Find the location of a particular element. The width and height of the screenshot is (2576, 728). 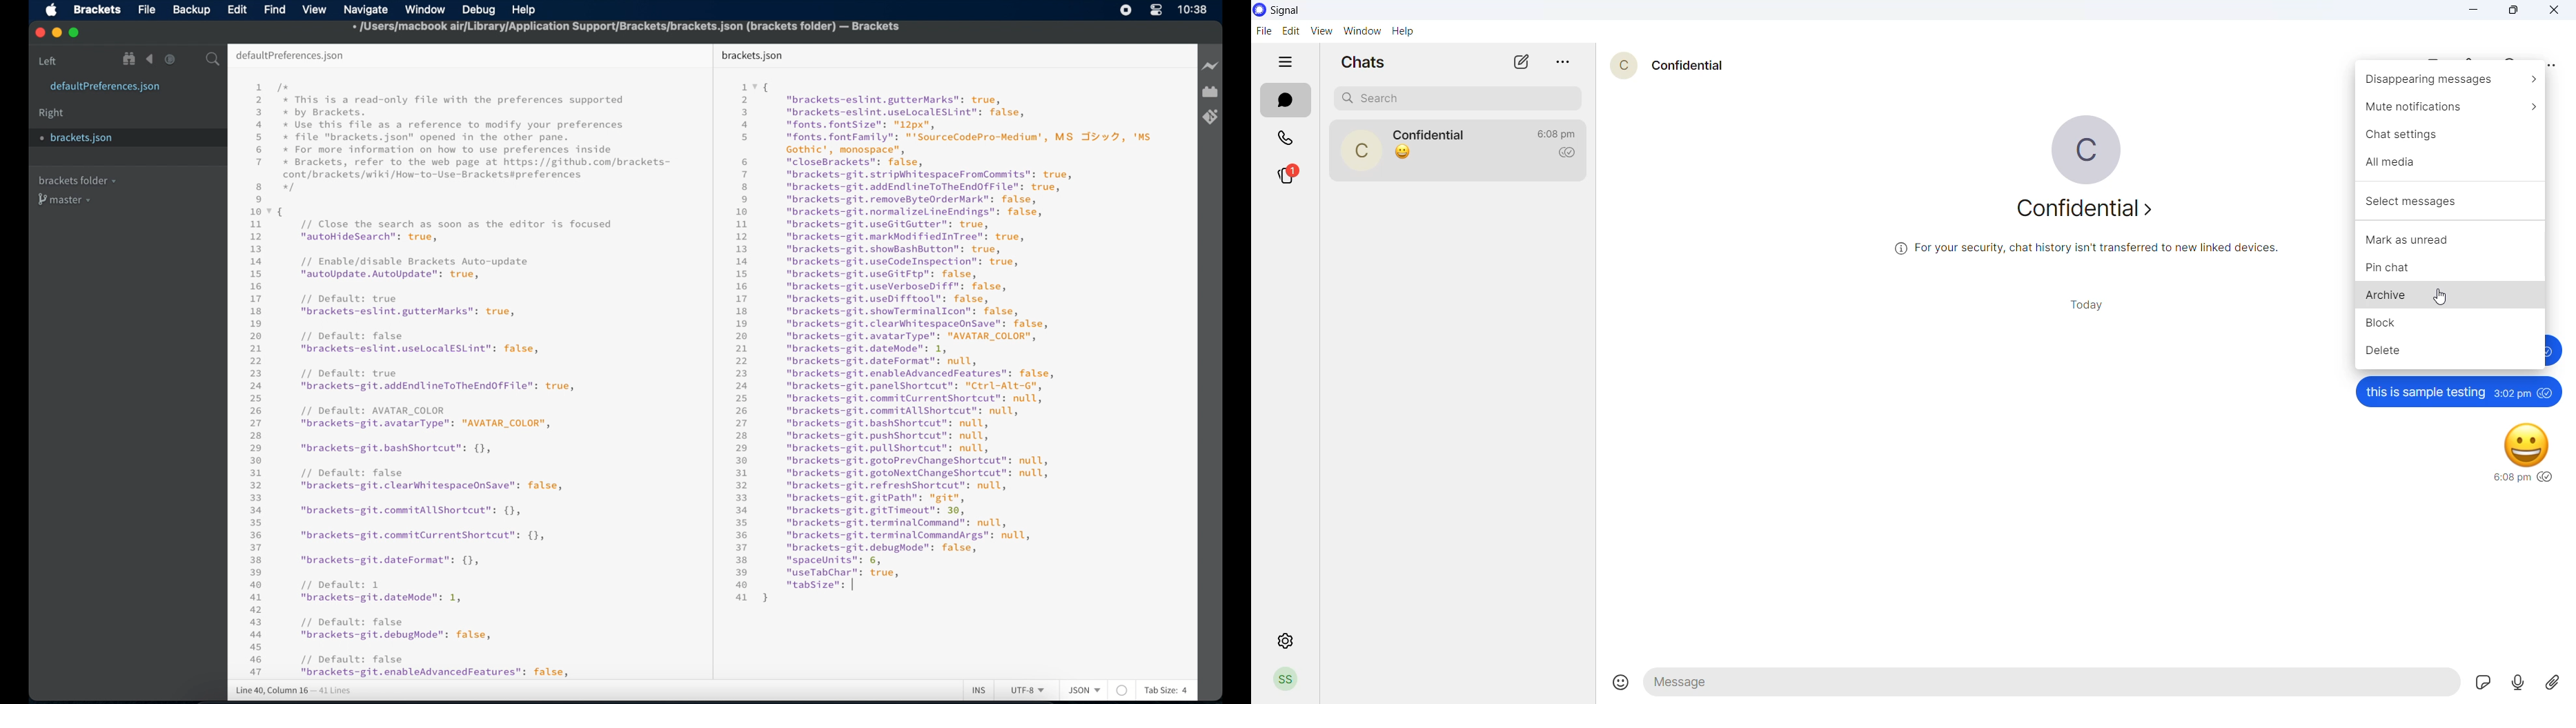

help is located at coordinates (524, 11).